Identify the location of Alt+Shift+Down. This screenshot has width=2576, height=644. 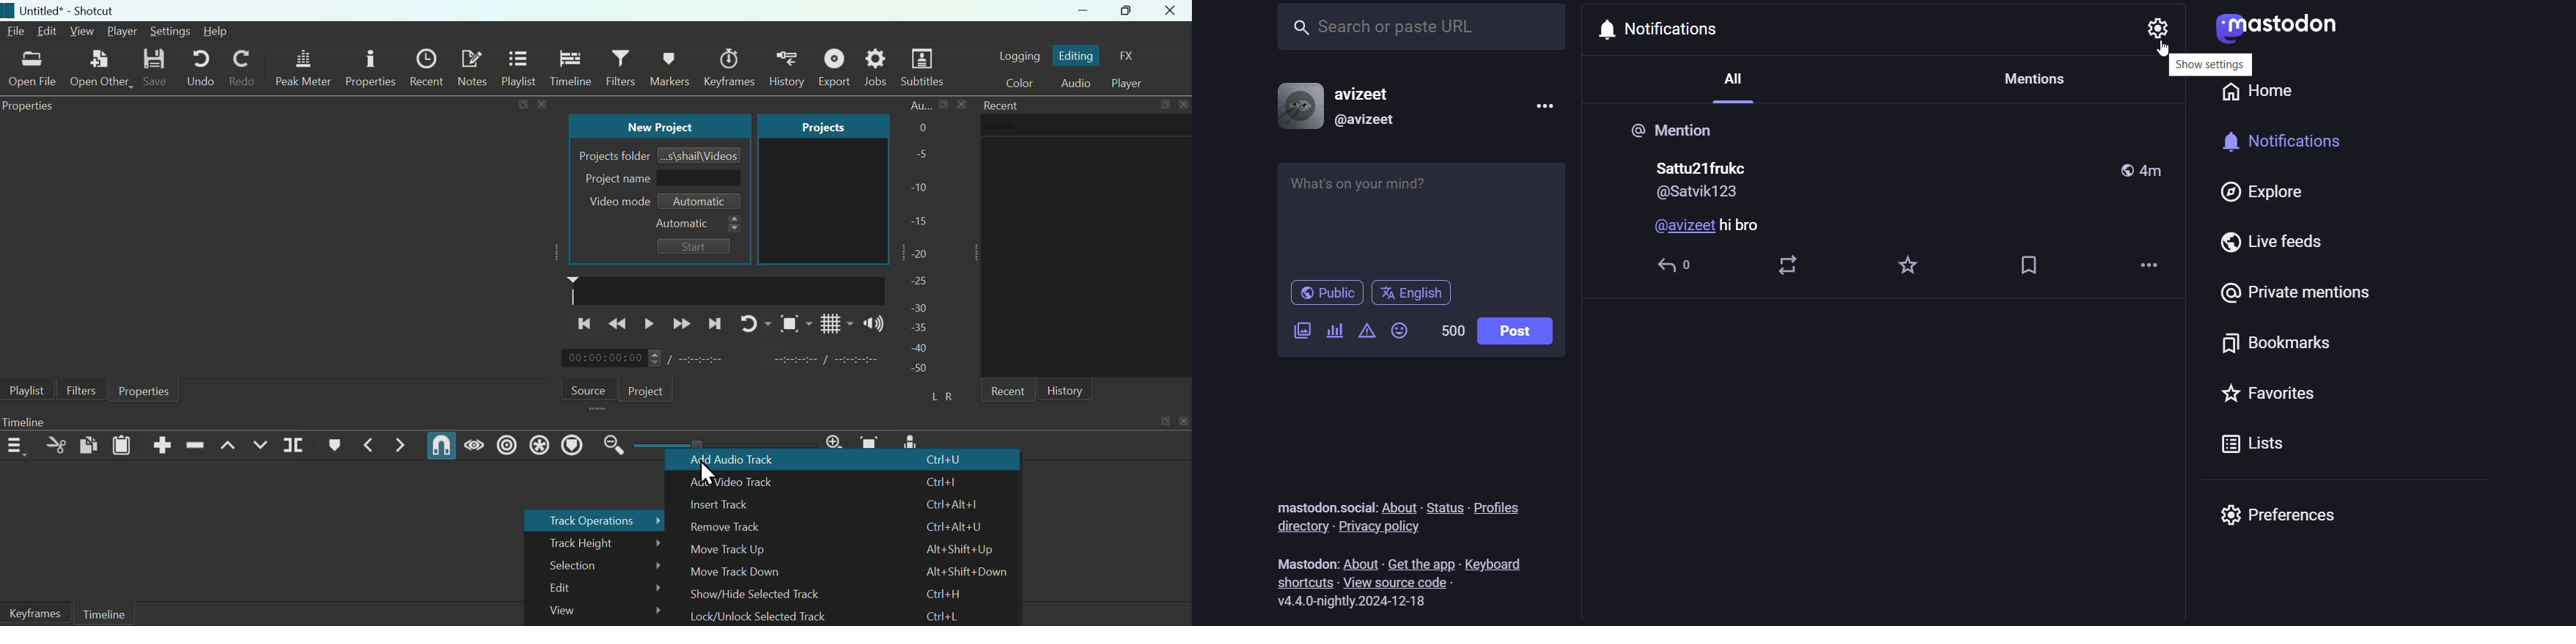
(967, 572).